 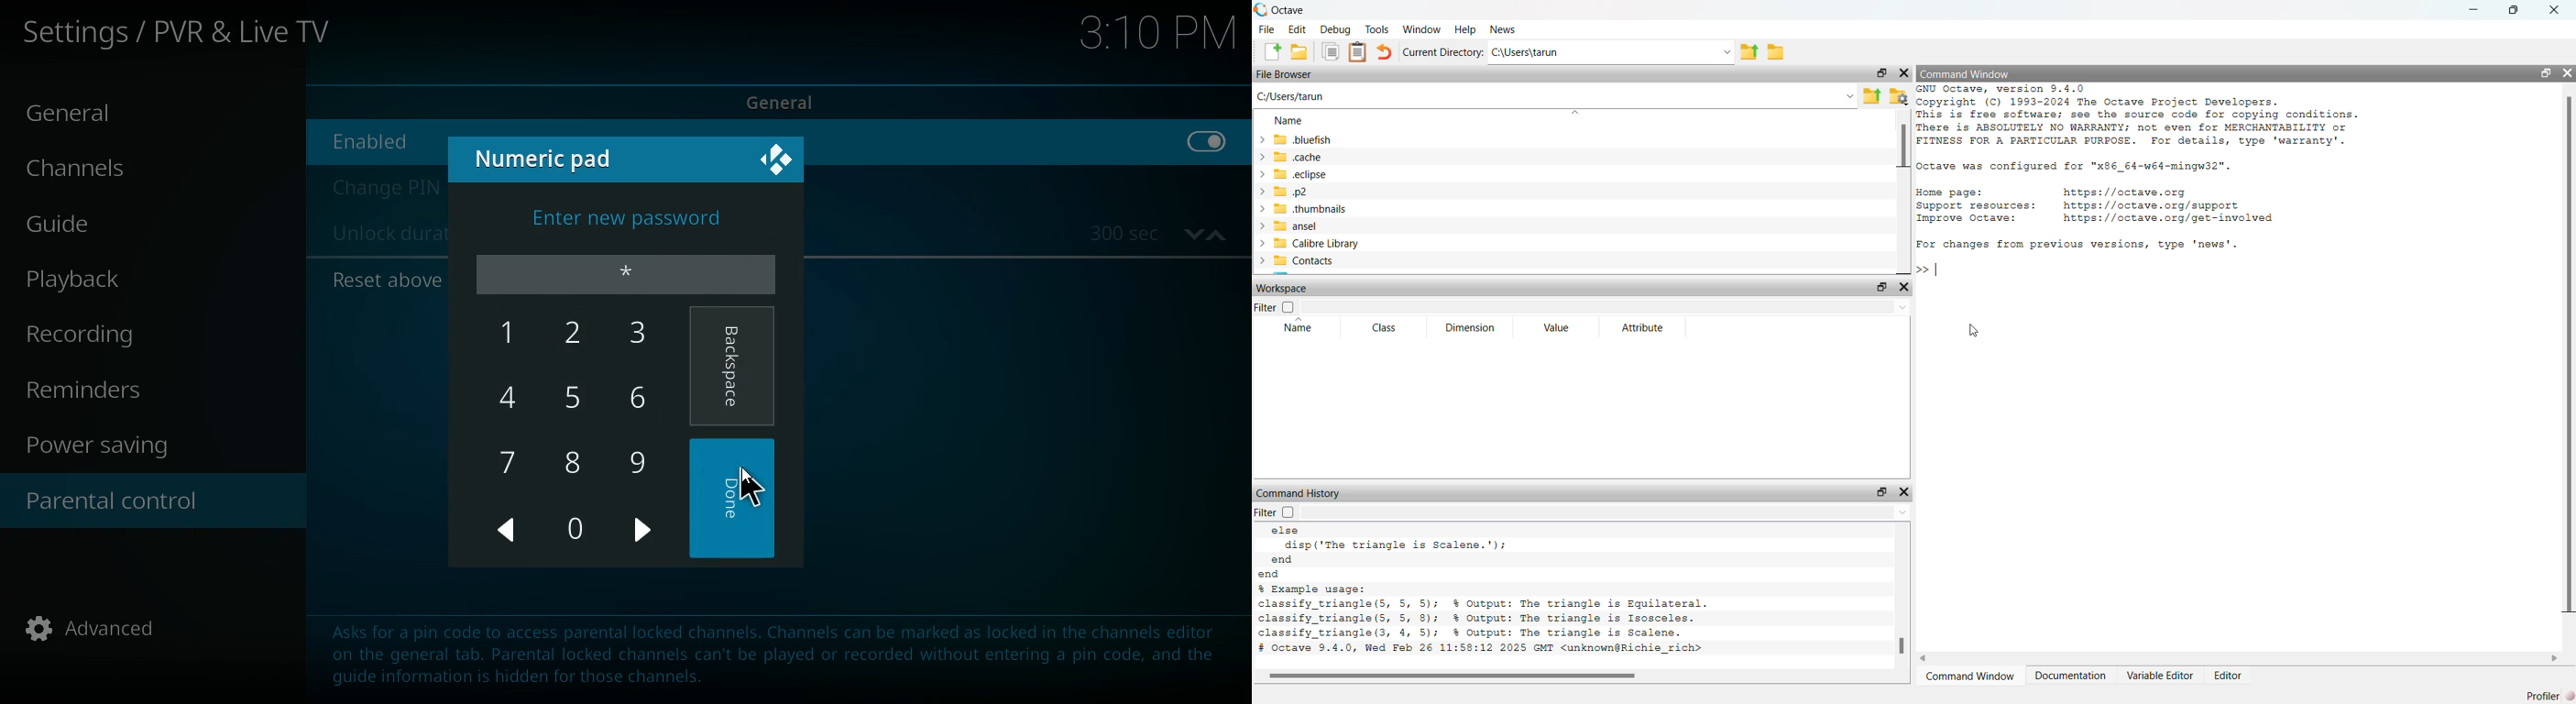 What do you see at coordinates (509, 531) in the screenshot?
I see `left` at bounding box center [509, 531].